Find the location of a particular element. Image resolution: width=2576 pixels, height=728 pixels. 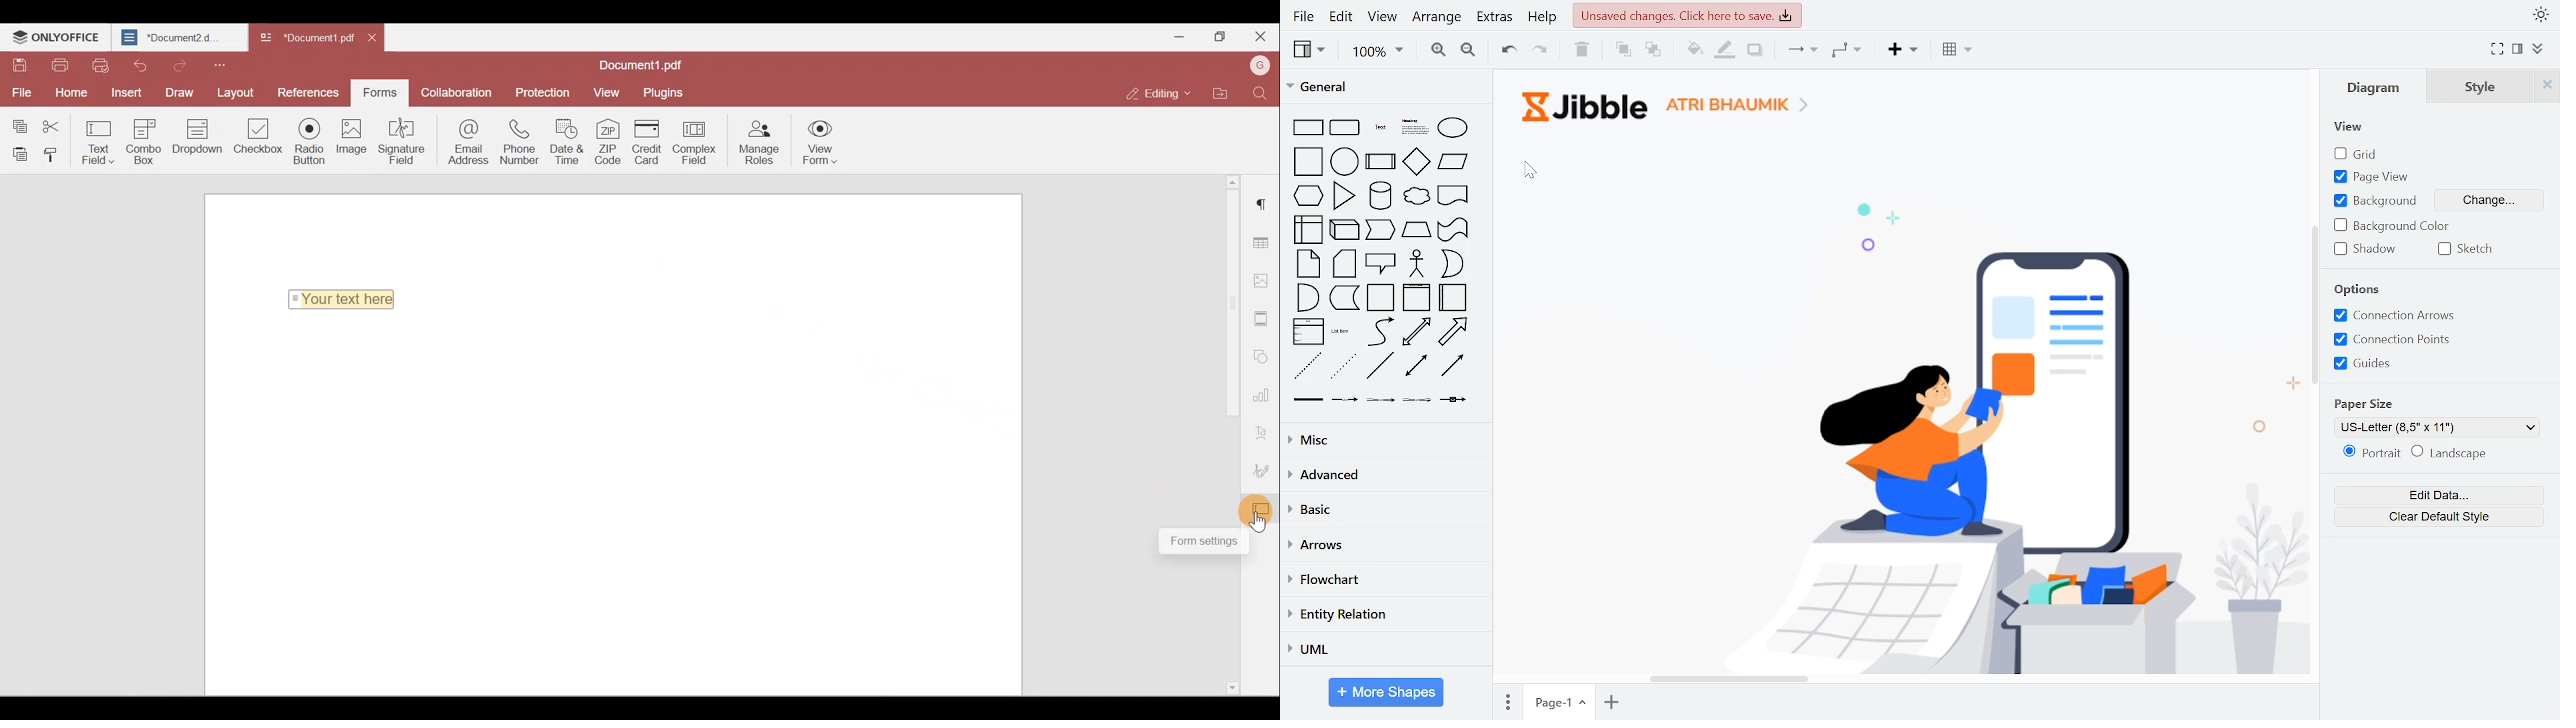

general shapes is located at coordinates (1306, 126).